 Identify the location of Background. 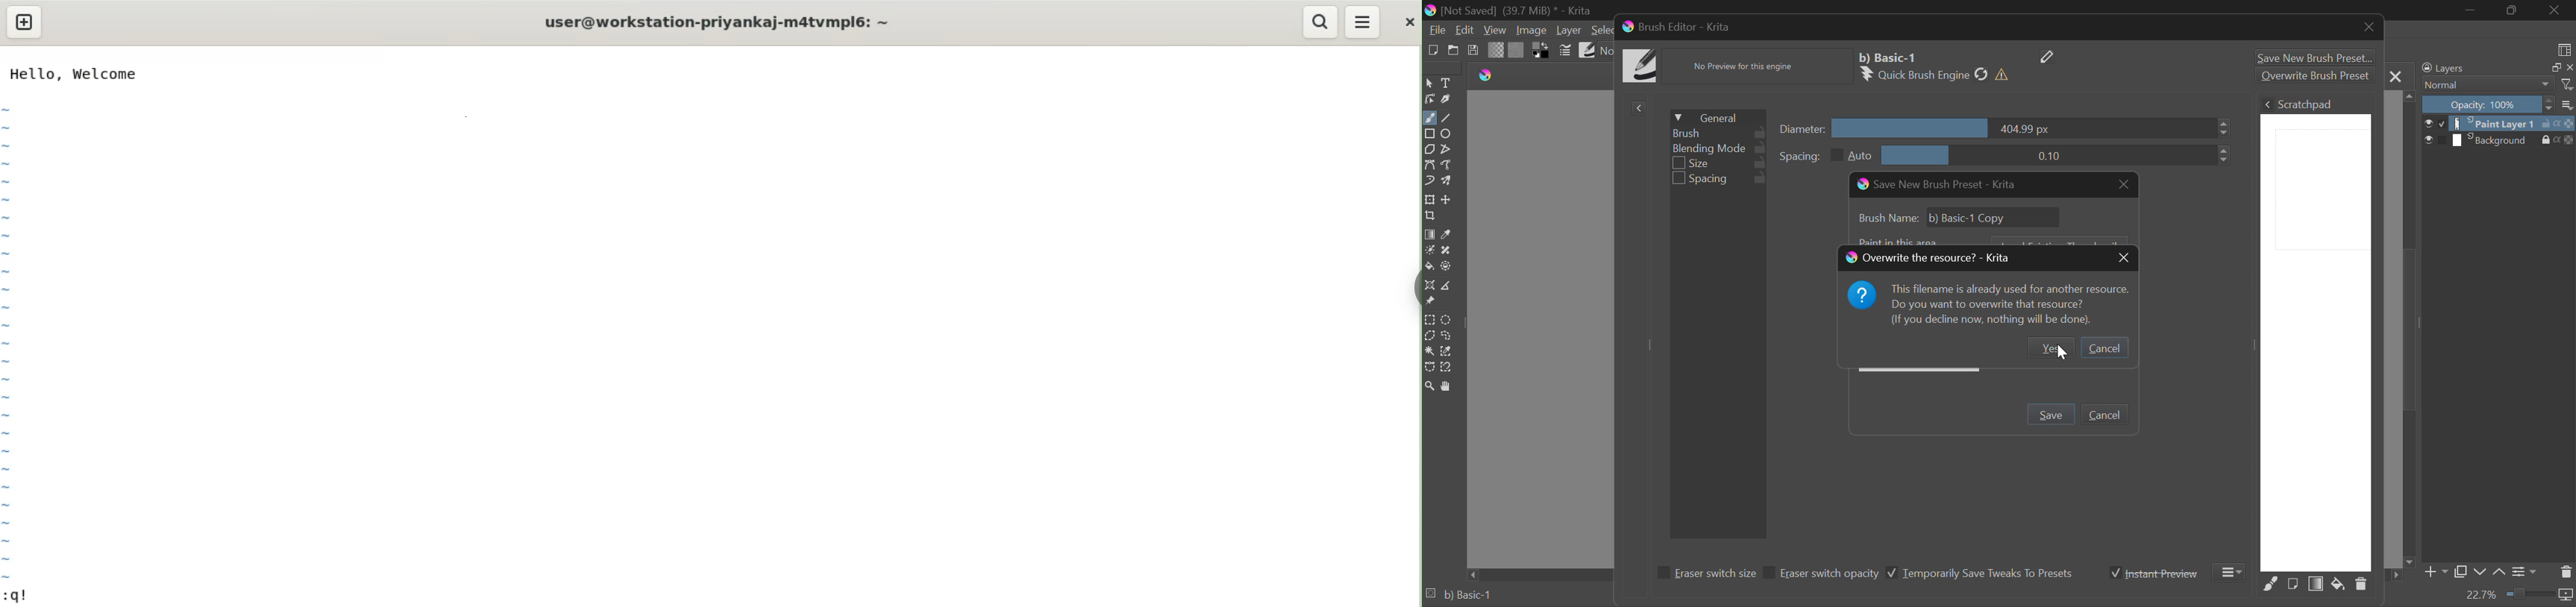
(2499, 140).